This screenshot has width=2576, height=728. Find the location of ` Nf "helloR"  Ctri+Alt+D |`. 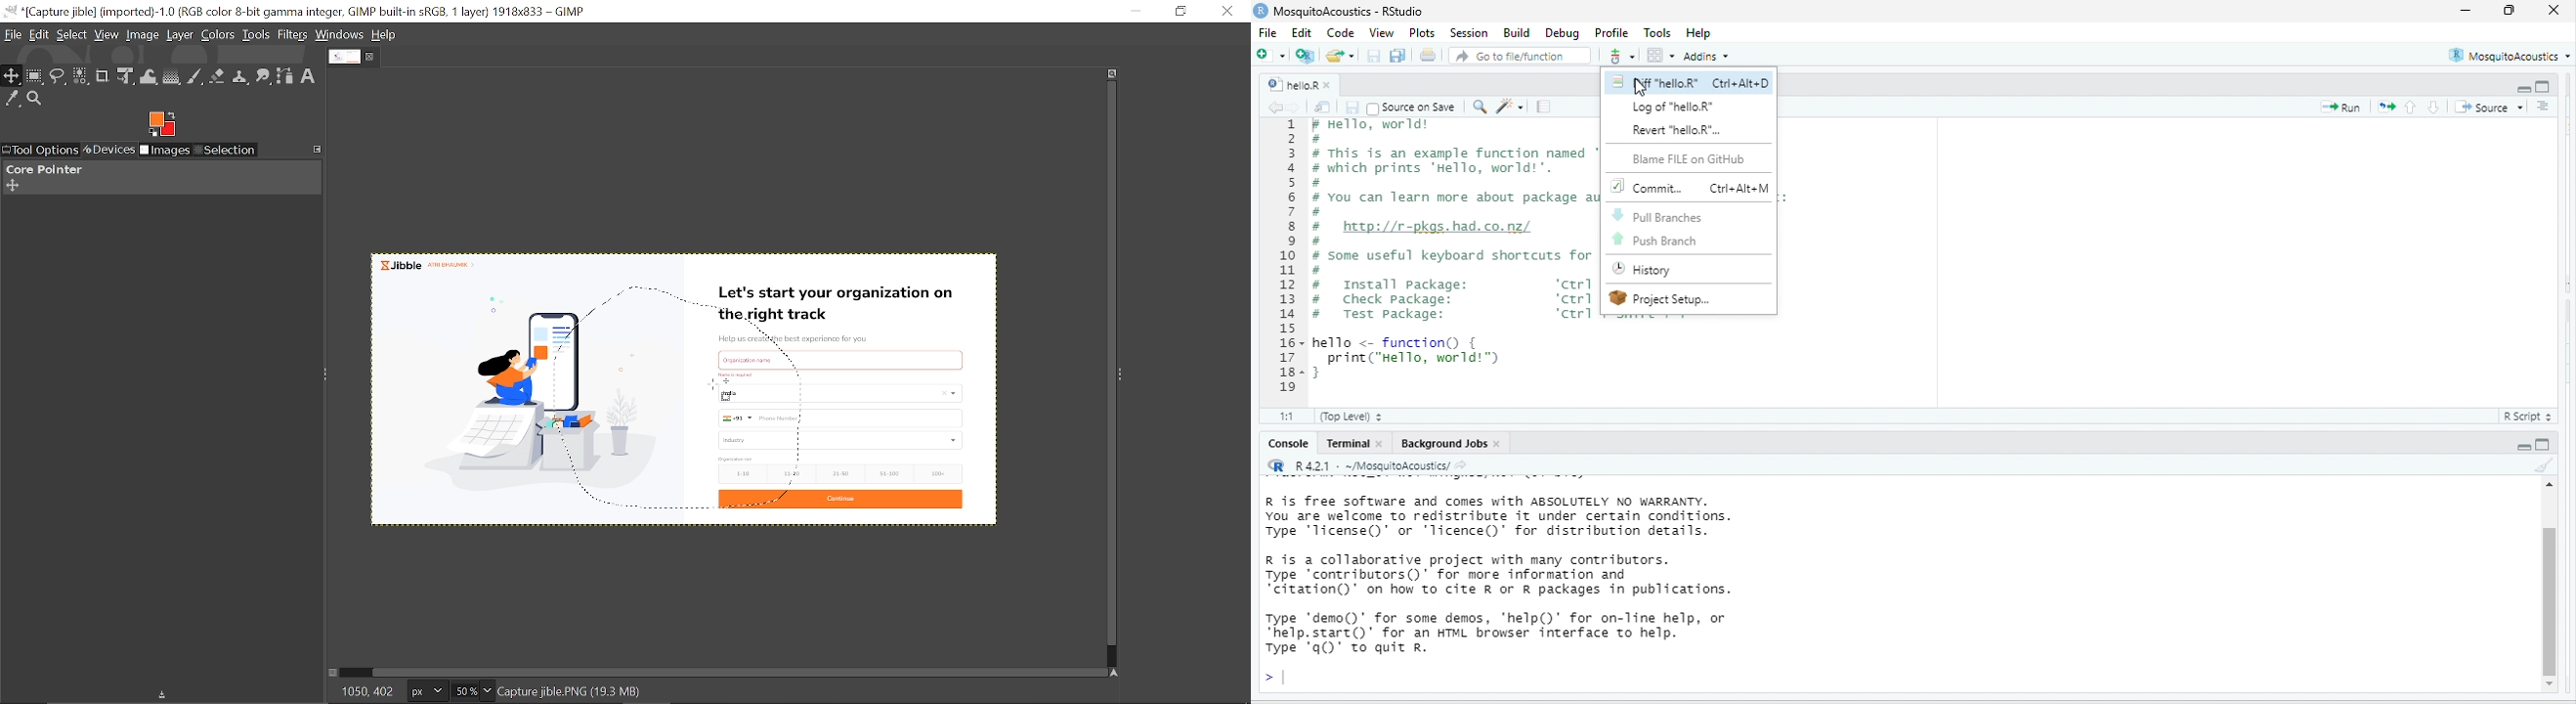

 Nf "helloR"  Ctri+Alt+D | is located at coordinates (1695, 84).